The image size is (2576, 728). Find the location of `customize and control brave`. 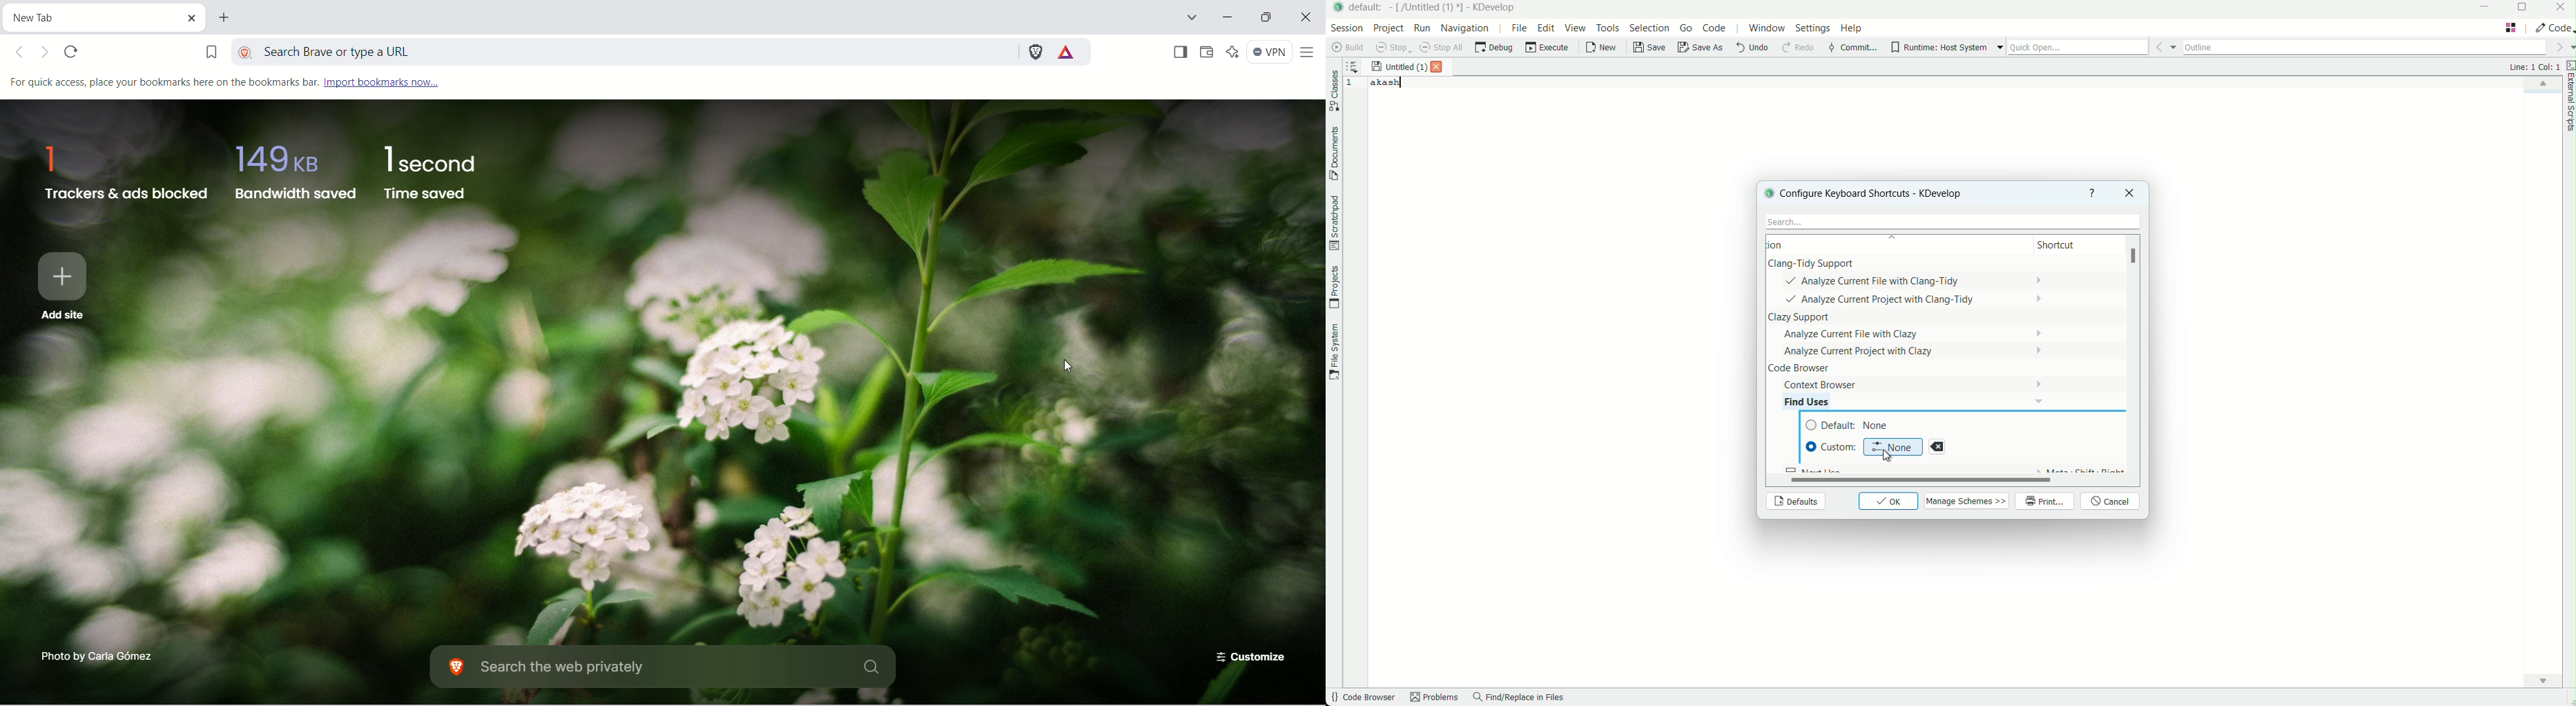

customize and control brave is located at coordinates (1313, 54).